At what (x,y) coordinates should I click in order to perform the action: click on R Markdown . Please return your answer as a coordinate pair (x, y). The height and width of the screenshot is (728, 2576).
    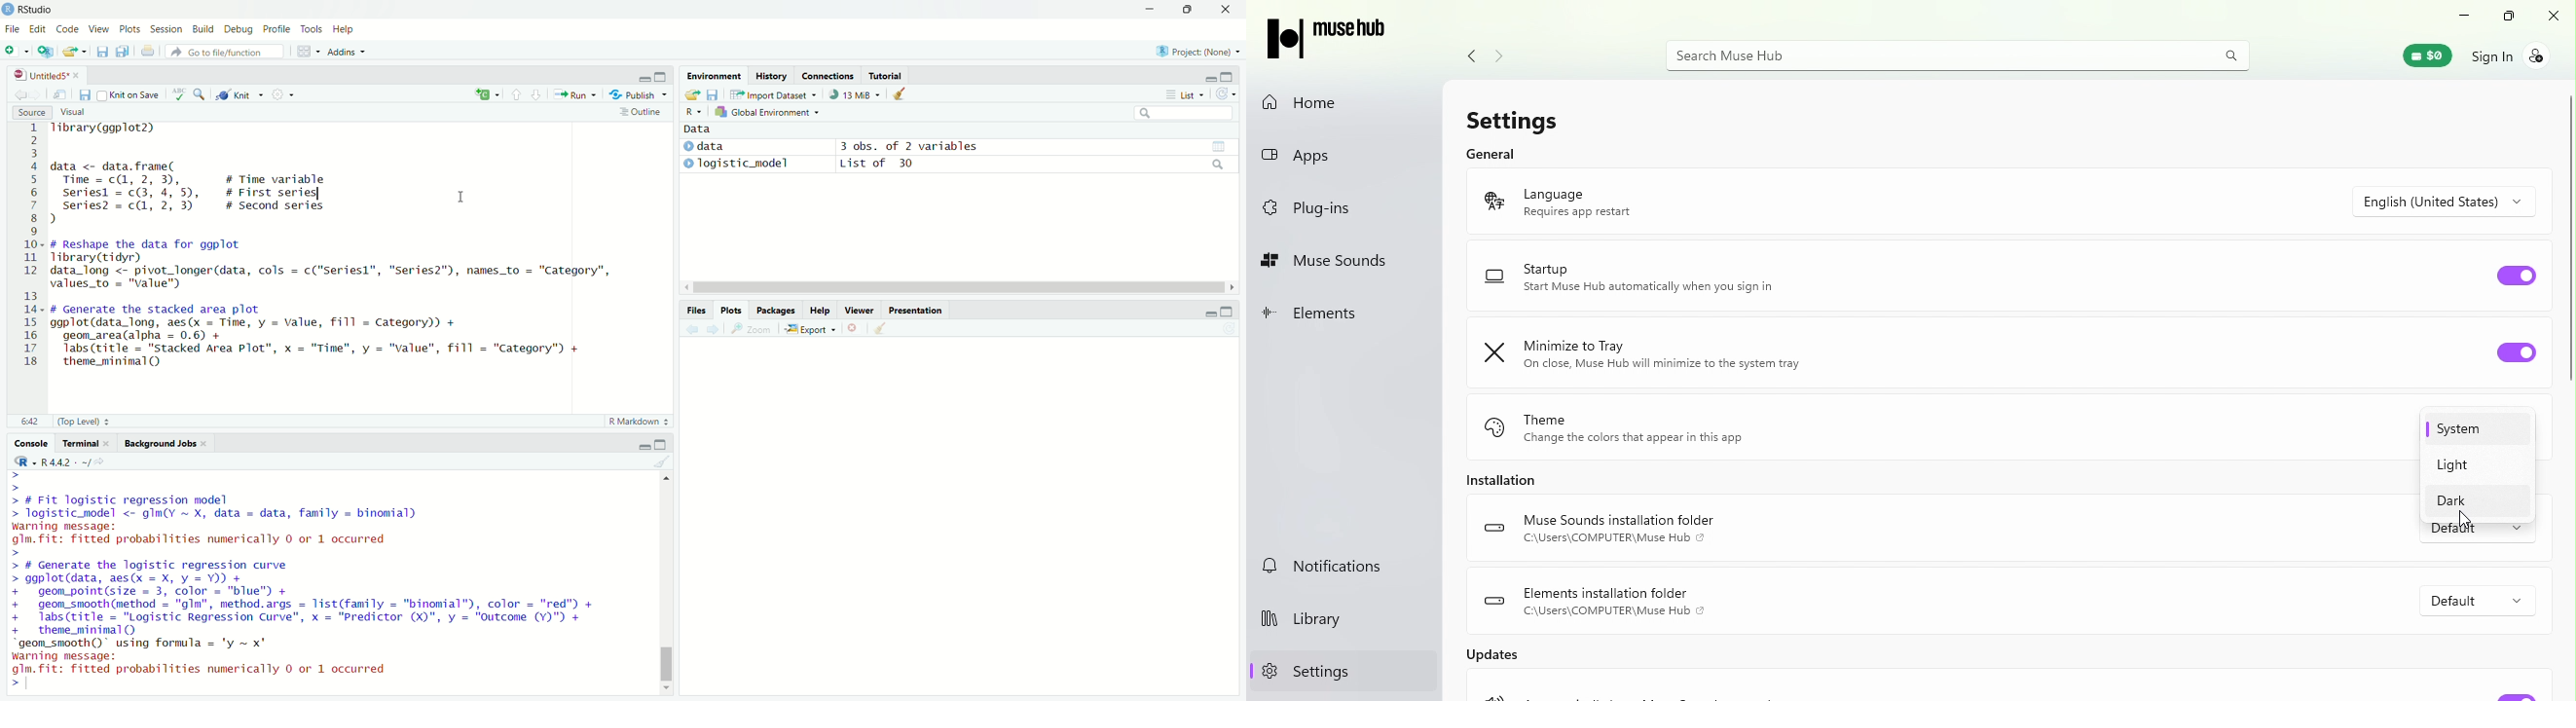
    Looking at the image, I should click on (627, 419).